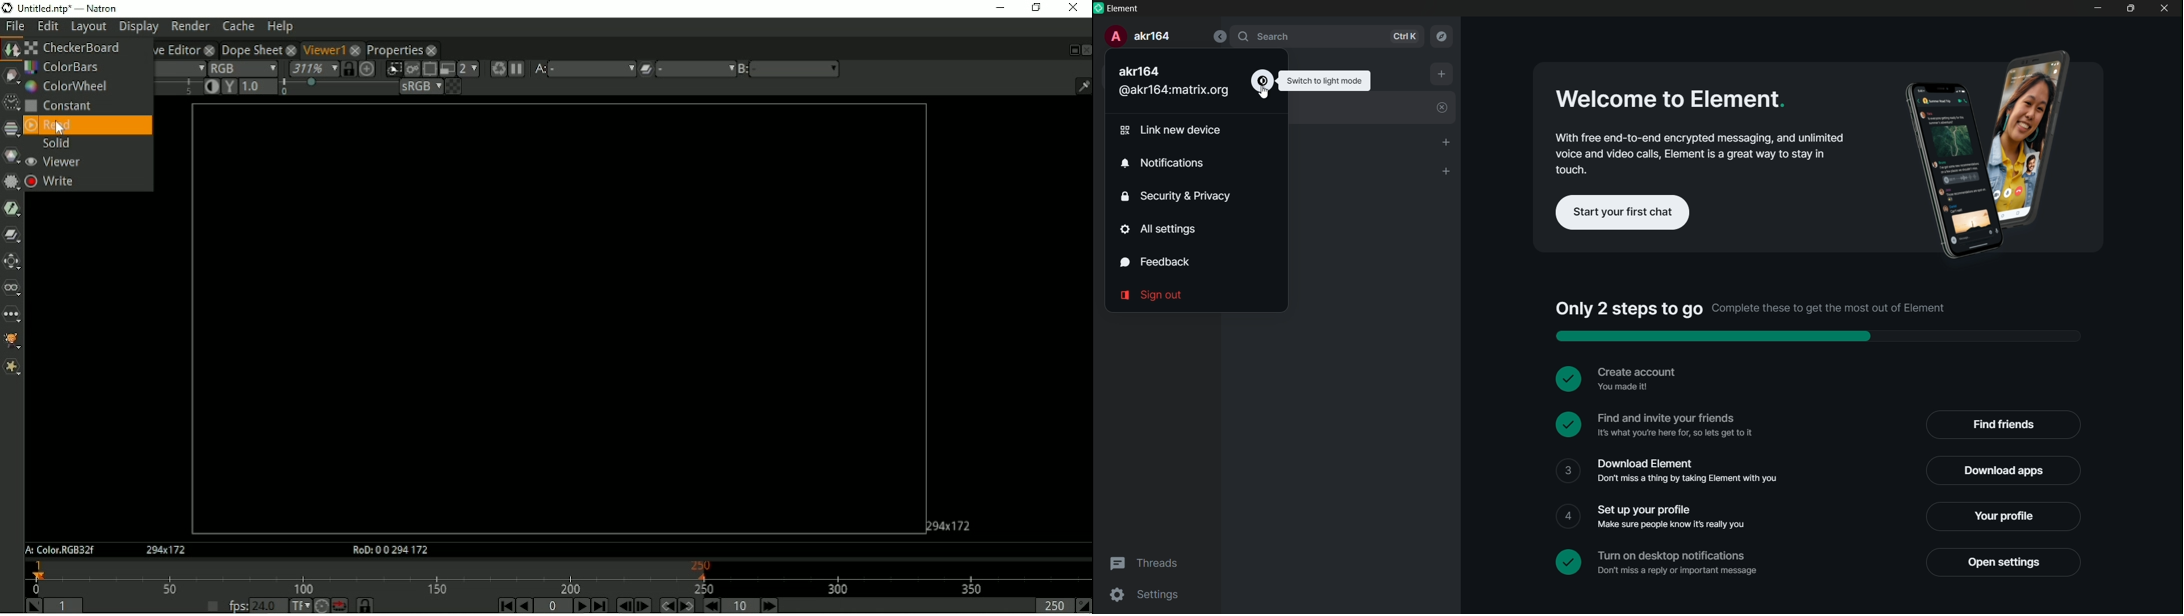 Image resolution: width=2184 pixels, height=616 pixels. What do you see at coordinates (1699, 154) in the screenshot?
I see `With free end to end encrypted messaging and unlimited poison video calls element is a great way to stay in touch` at bounding box center [1699, 154].